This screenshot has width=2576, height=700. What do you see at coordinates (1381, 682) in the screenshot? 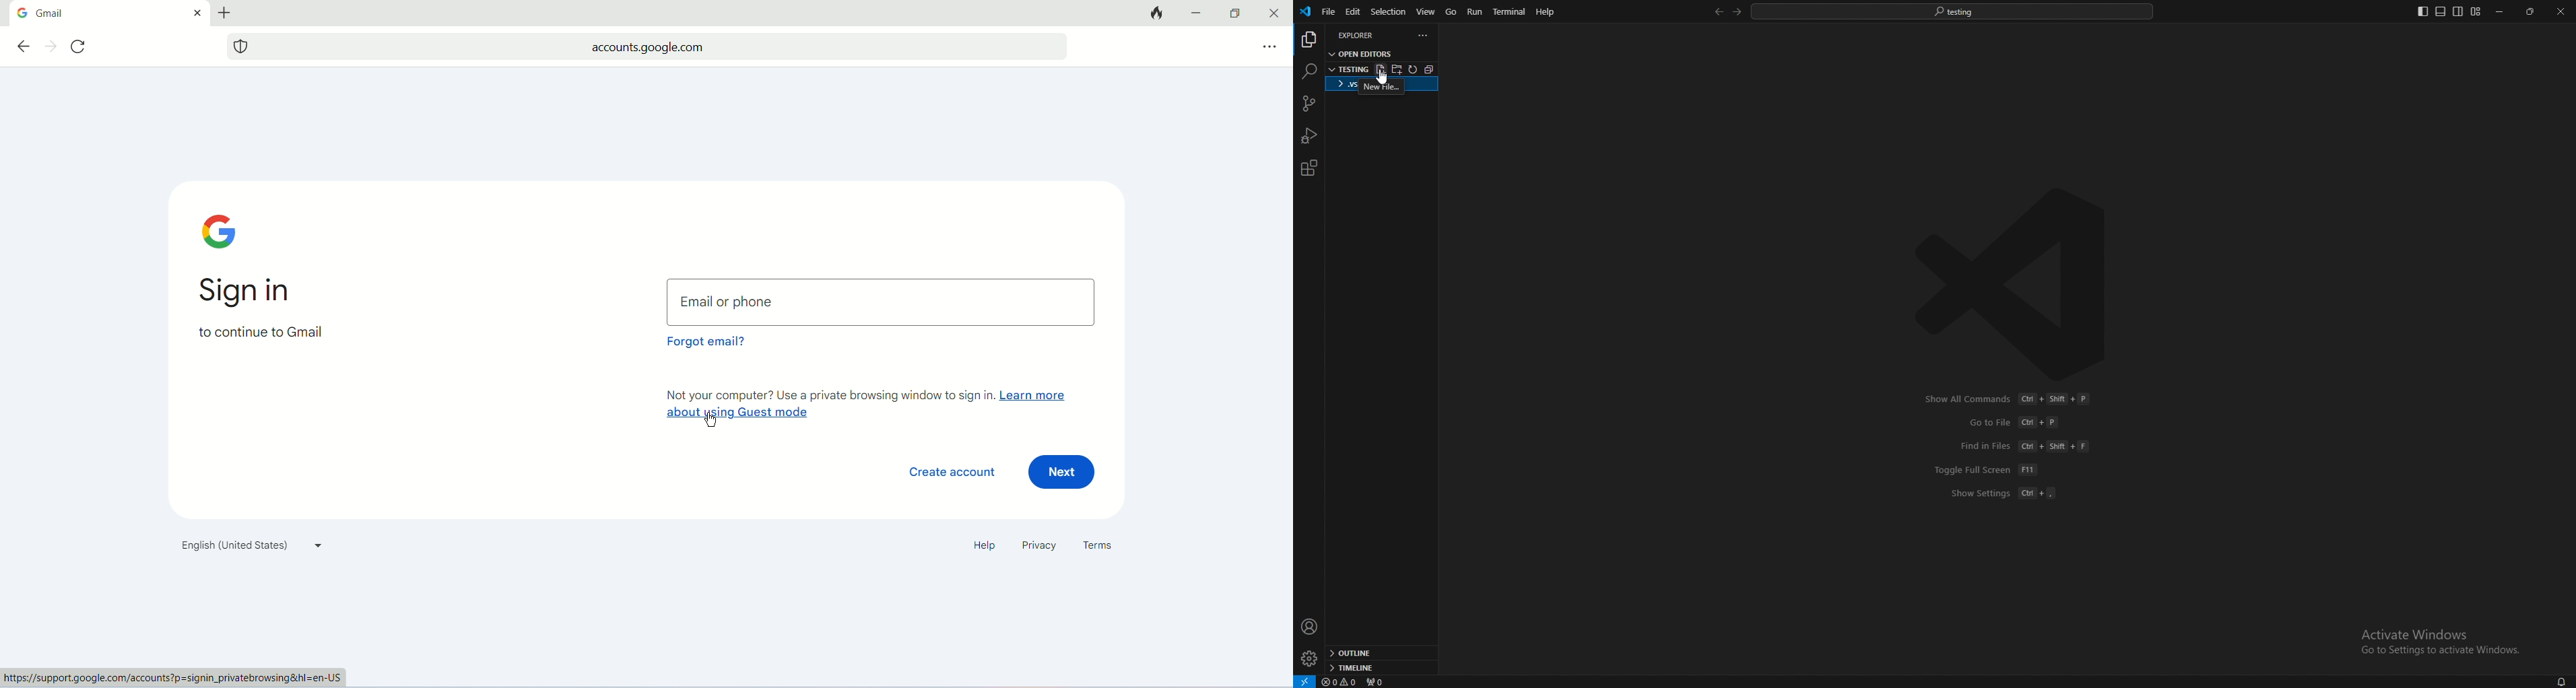
I see `ports forwarded` at bounding box center [1381, 682].